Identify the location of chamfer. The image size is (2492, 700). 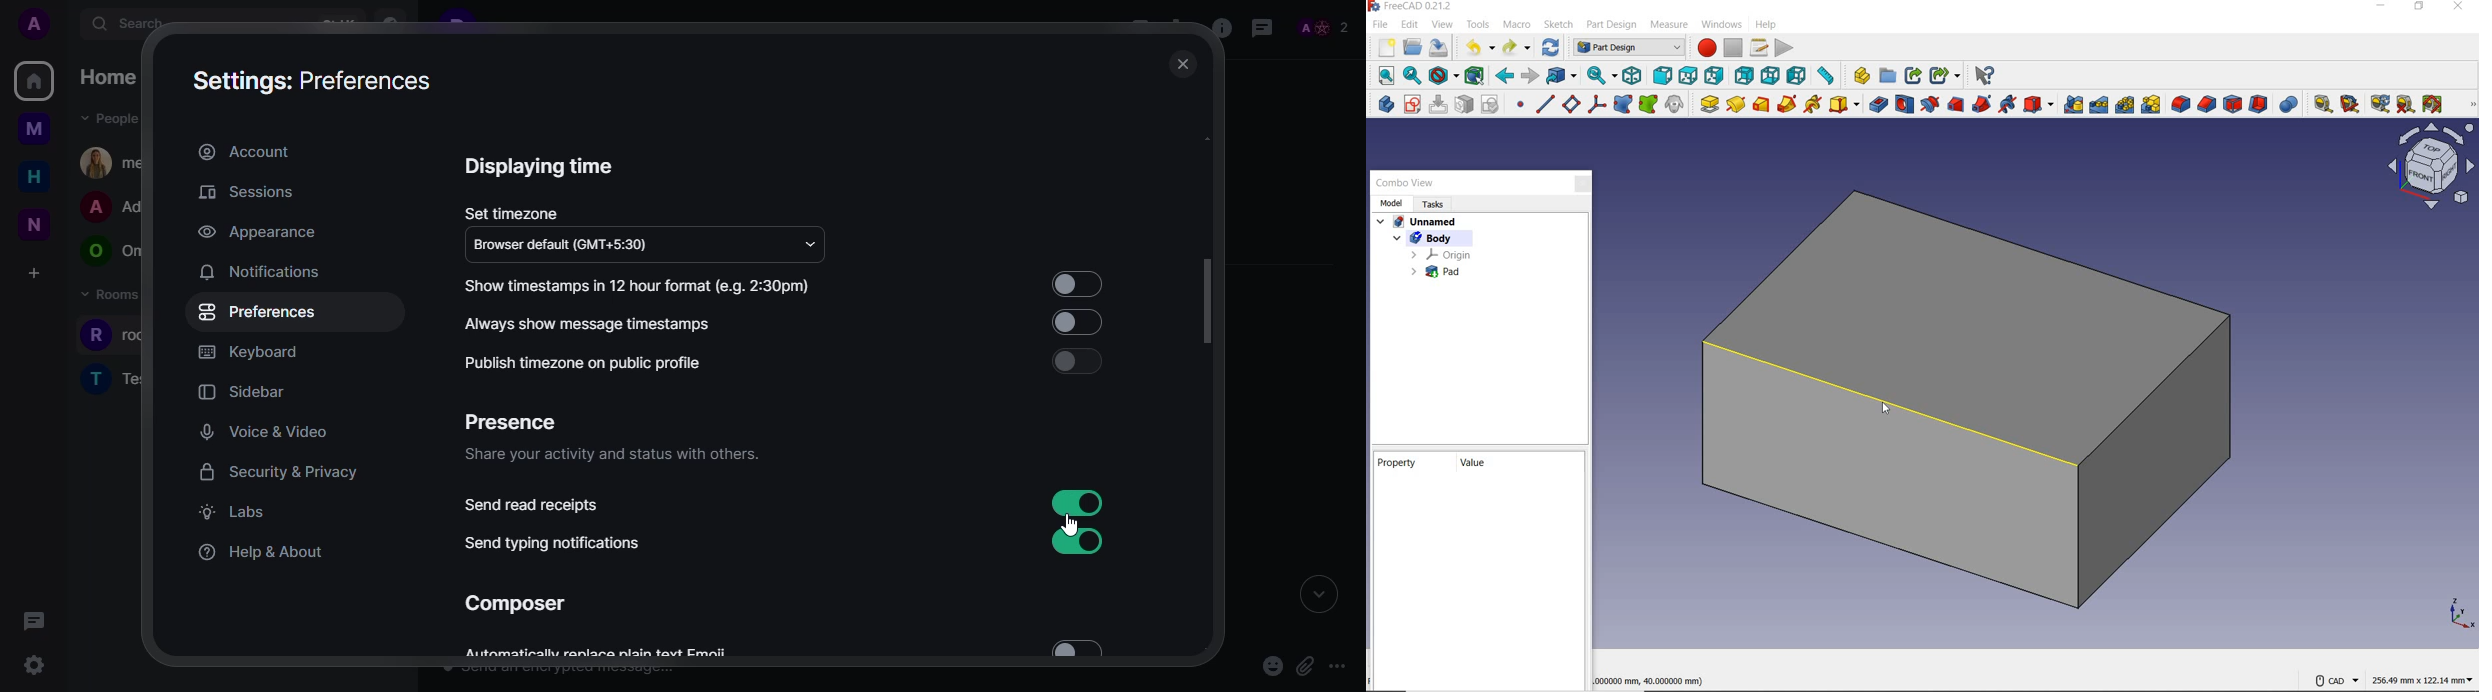
(2208, 105).